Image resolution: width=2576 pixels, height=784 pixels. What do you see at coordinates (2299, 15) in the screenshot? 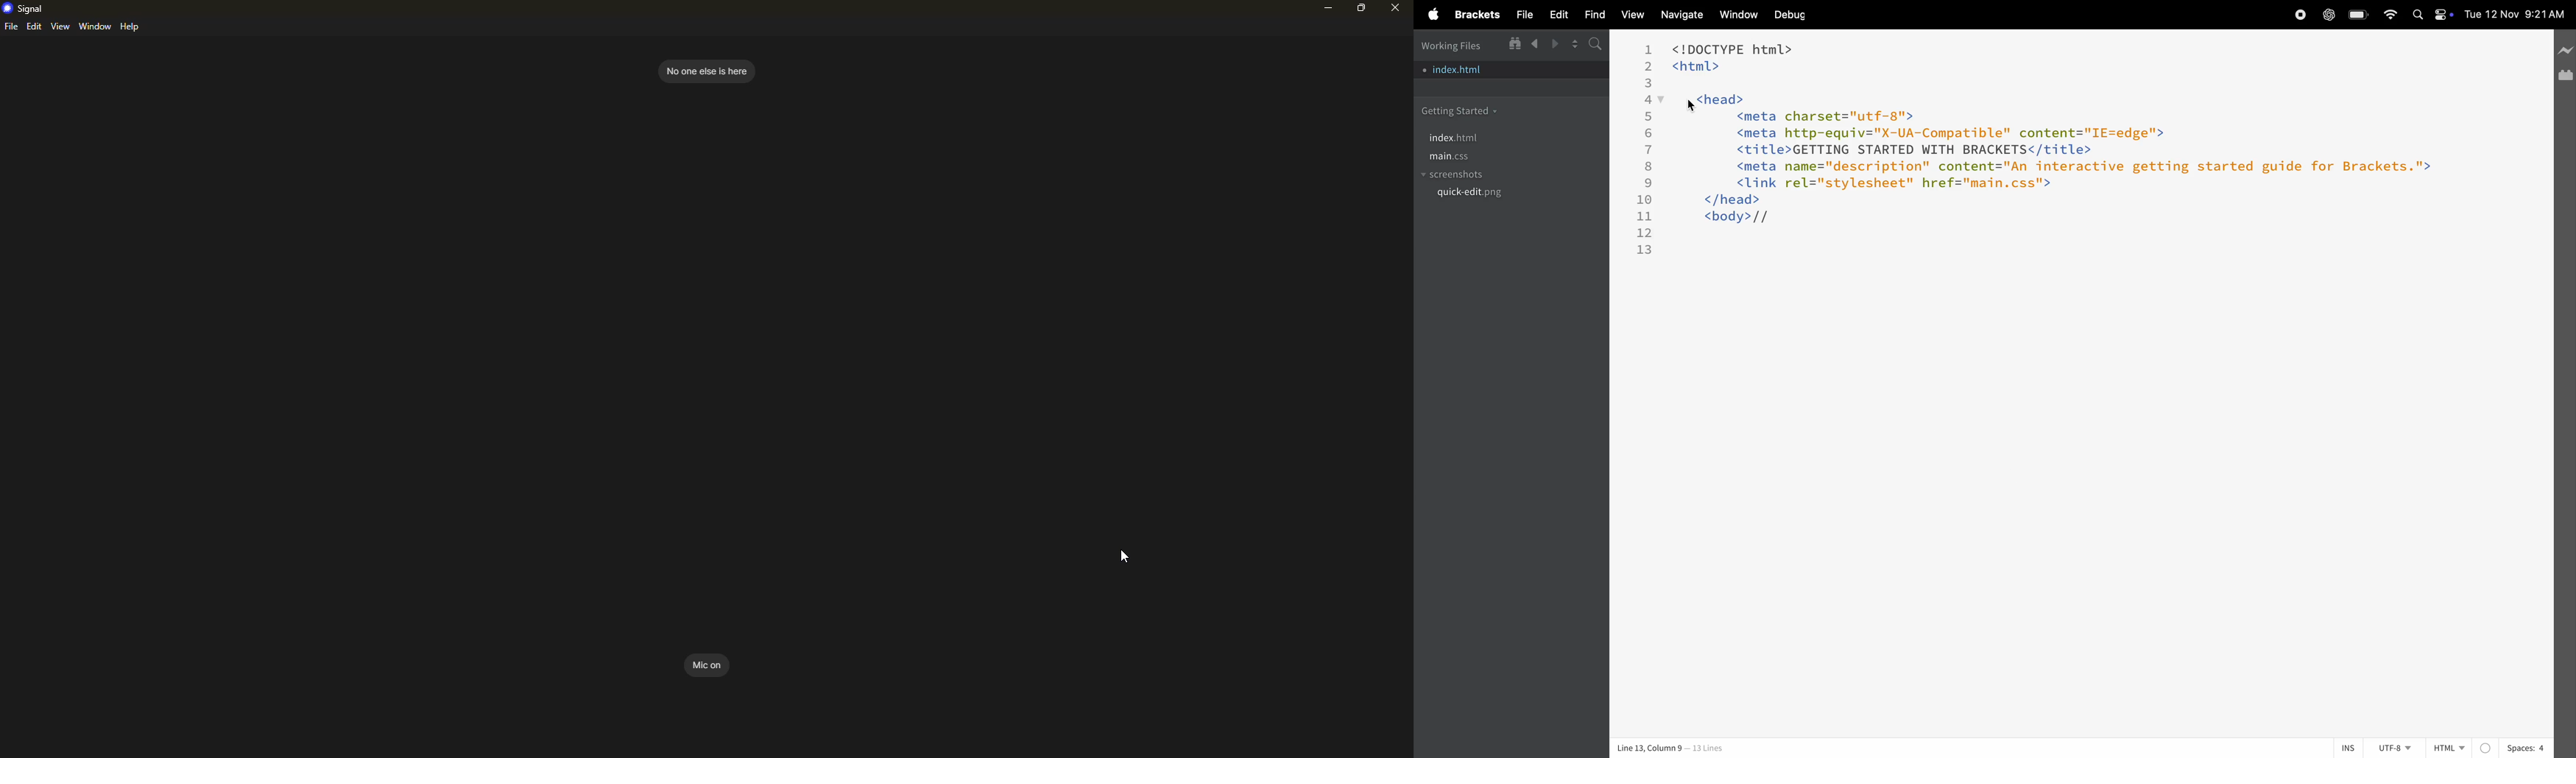
I see `record` at bounding box center [2299, 15].